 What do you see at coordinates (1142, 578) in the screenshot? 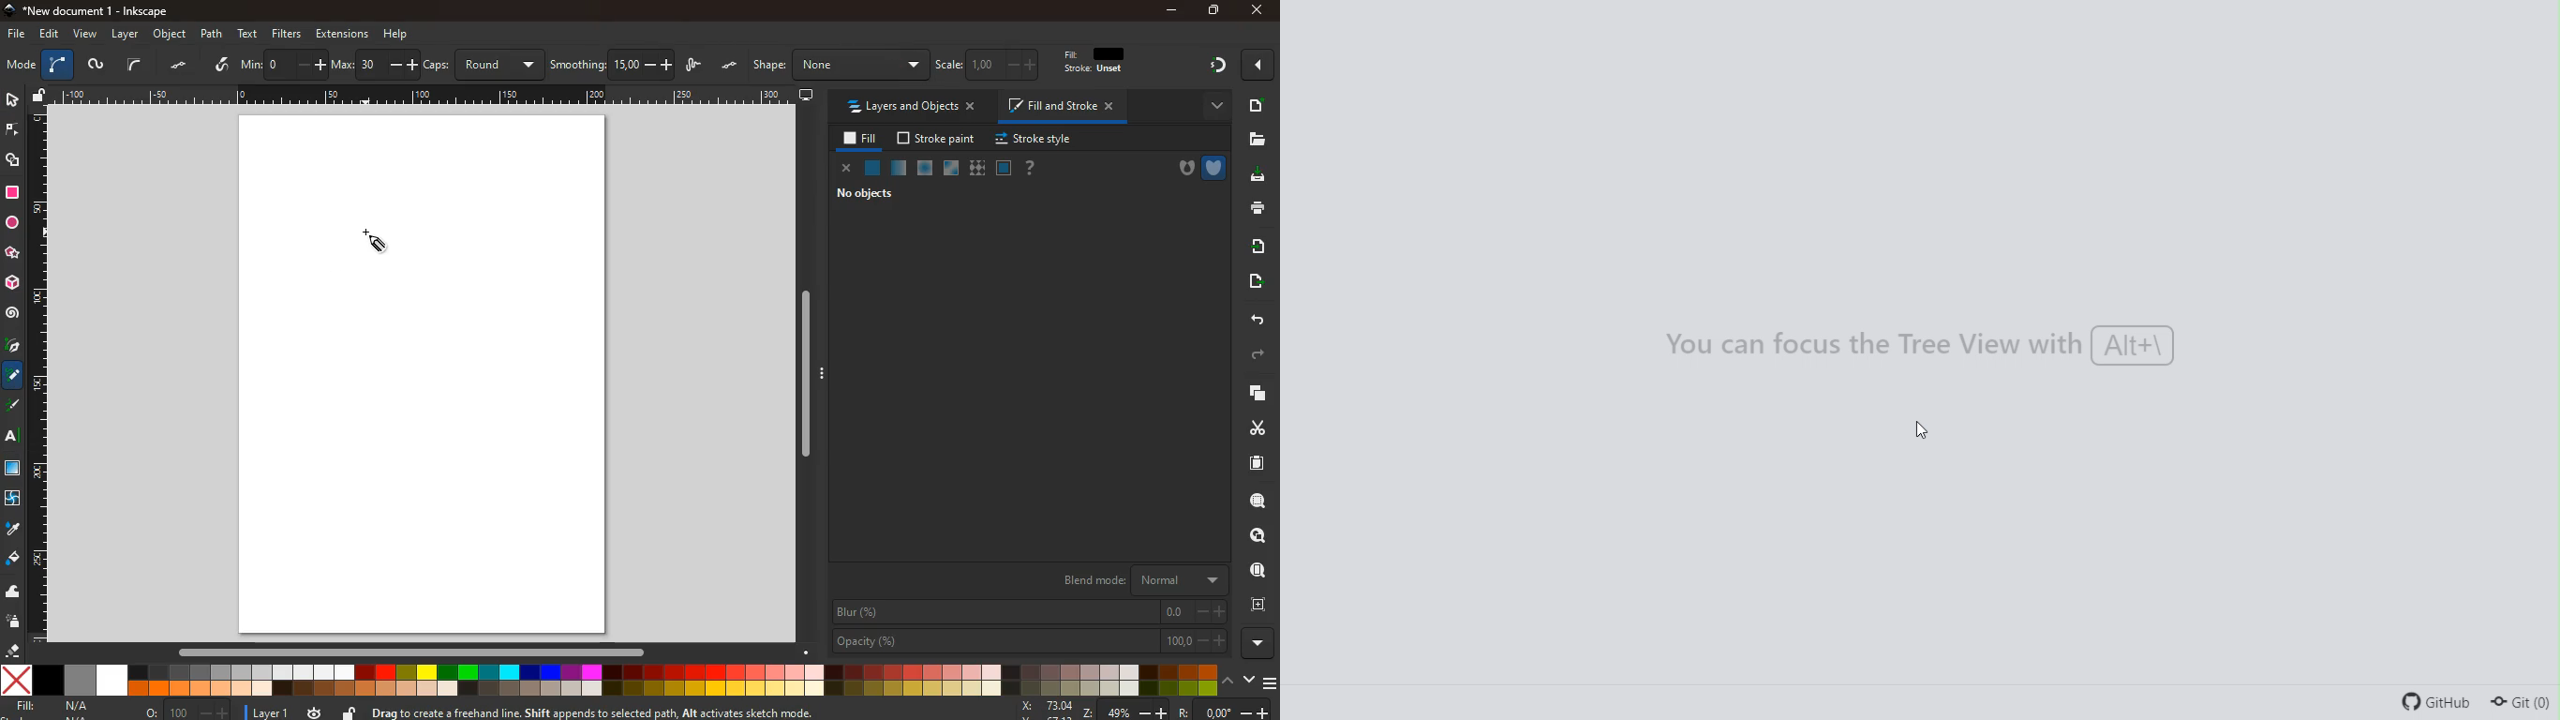
I see `blend mode` at bounding box center [1142, 578].